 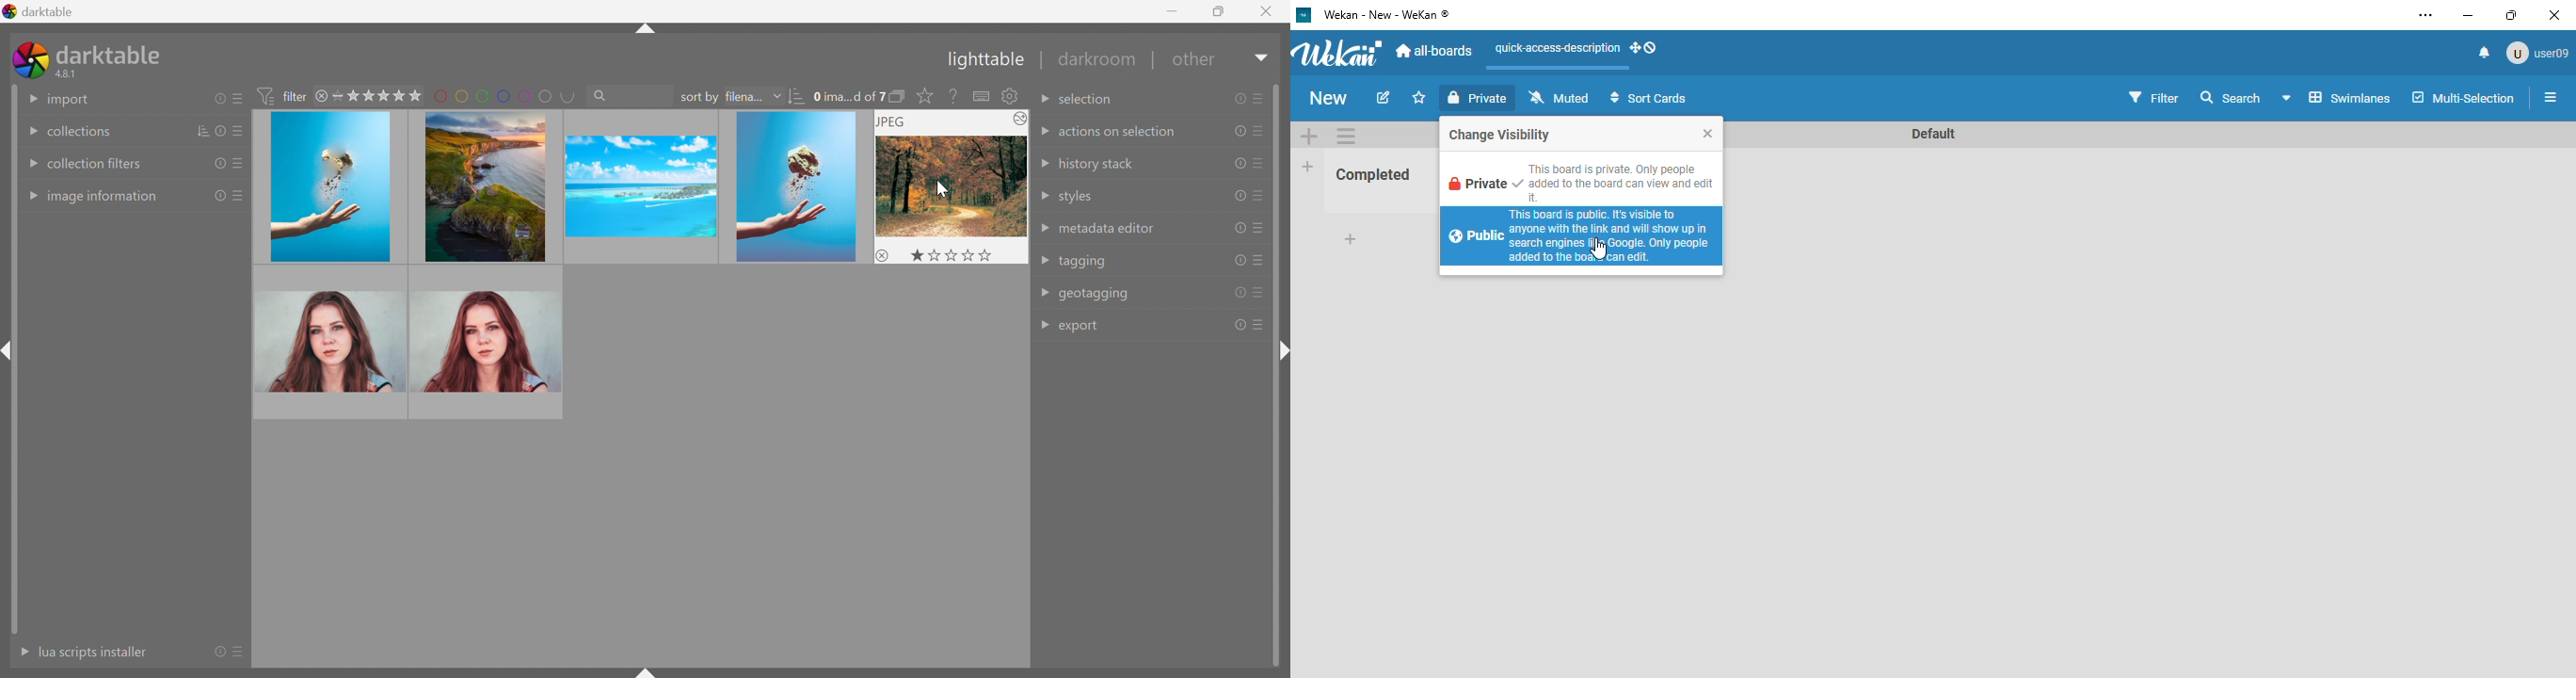 I want to click on reset, so click(x=1240, y=194).